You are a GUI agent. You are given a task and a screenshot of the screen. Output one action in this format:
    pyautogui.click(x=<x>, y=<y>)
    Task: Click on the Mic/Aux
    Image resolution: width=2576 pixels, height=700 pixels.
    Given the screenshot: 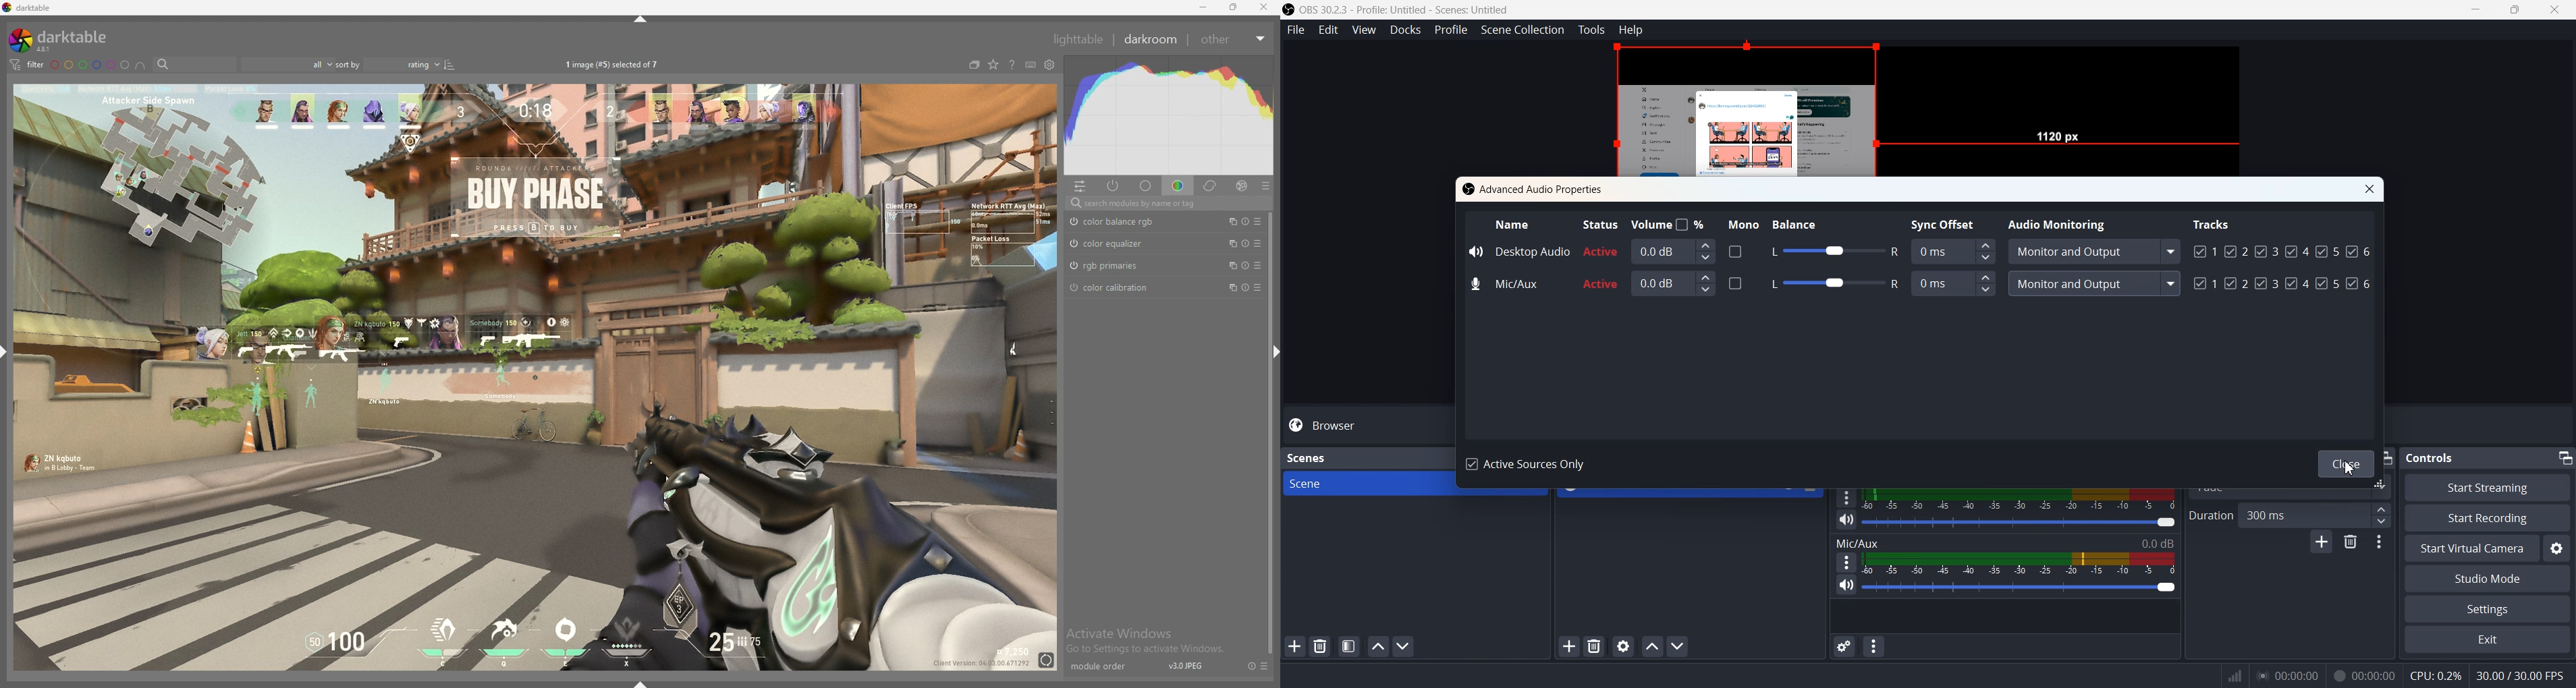 What is the action you would take?
    pyautogui.click(x=1507, y=285)
    